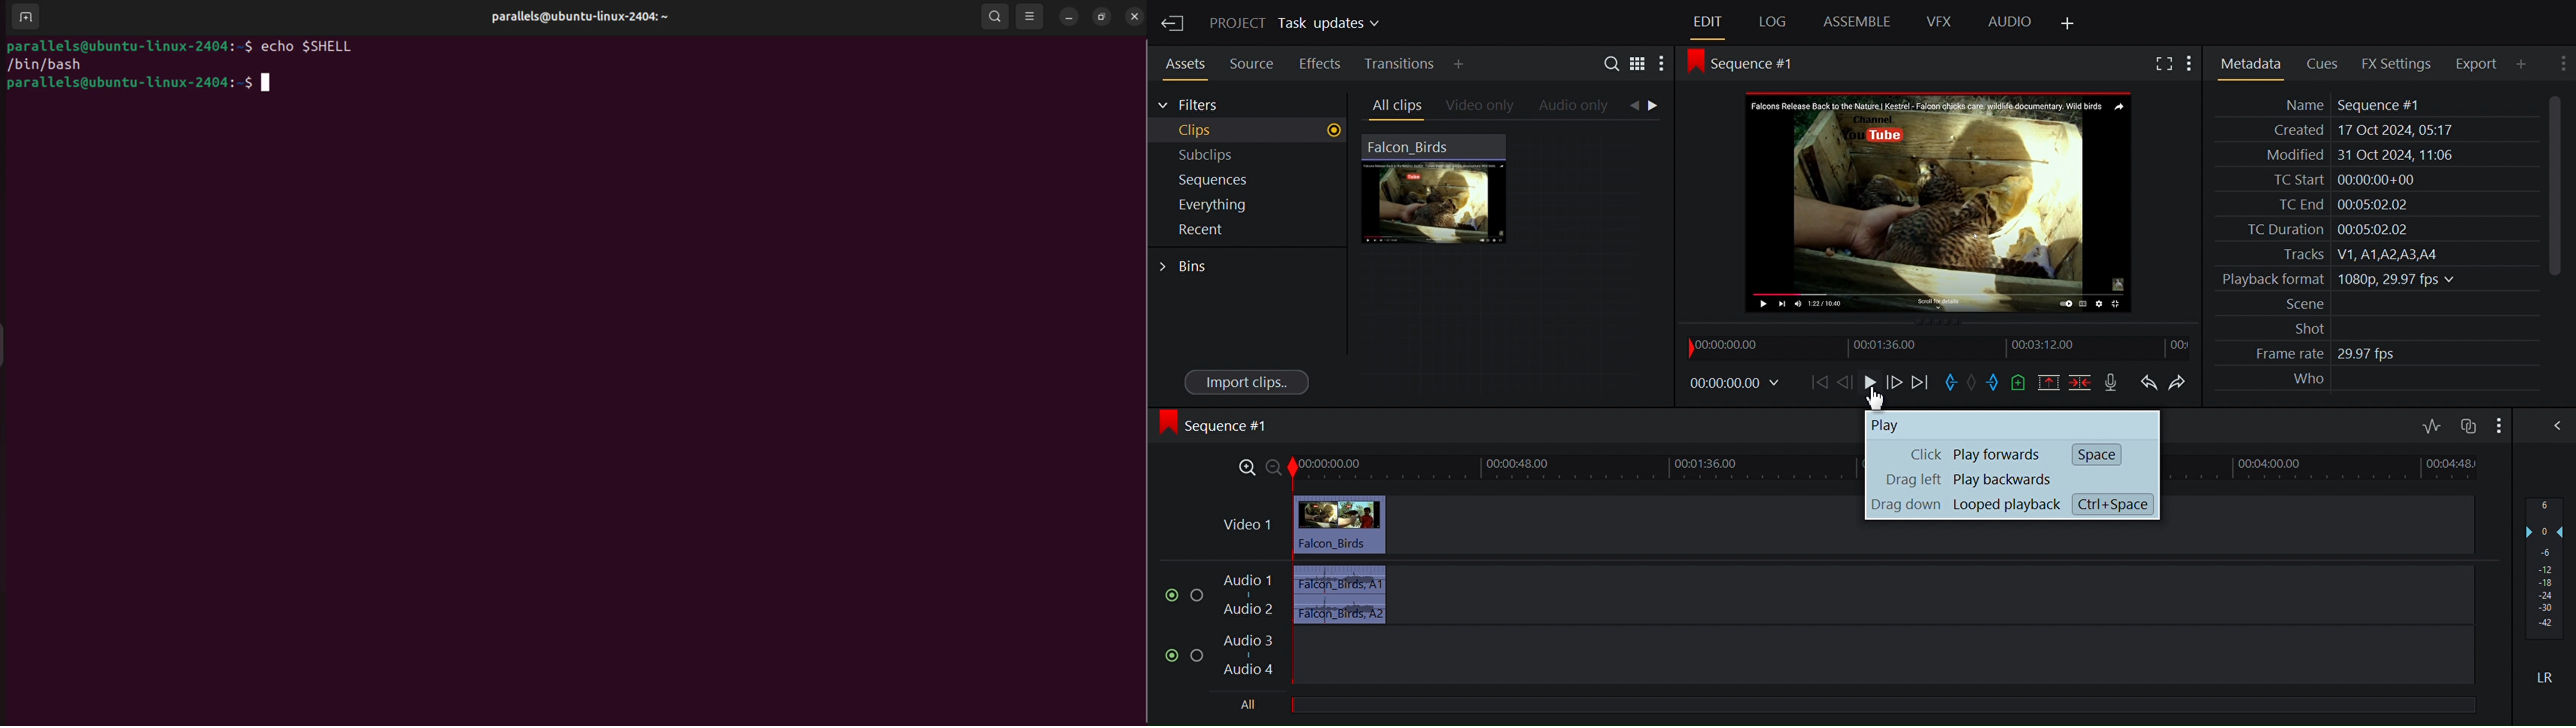  I want to click on Show more options, so click(2190, 62).